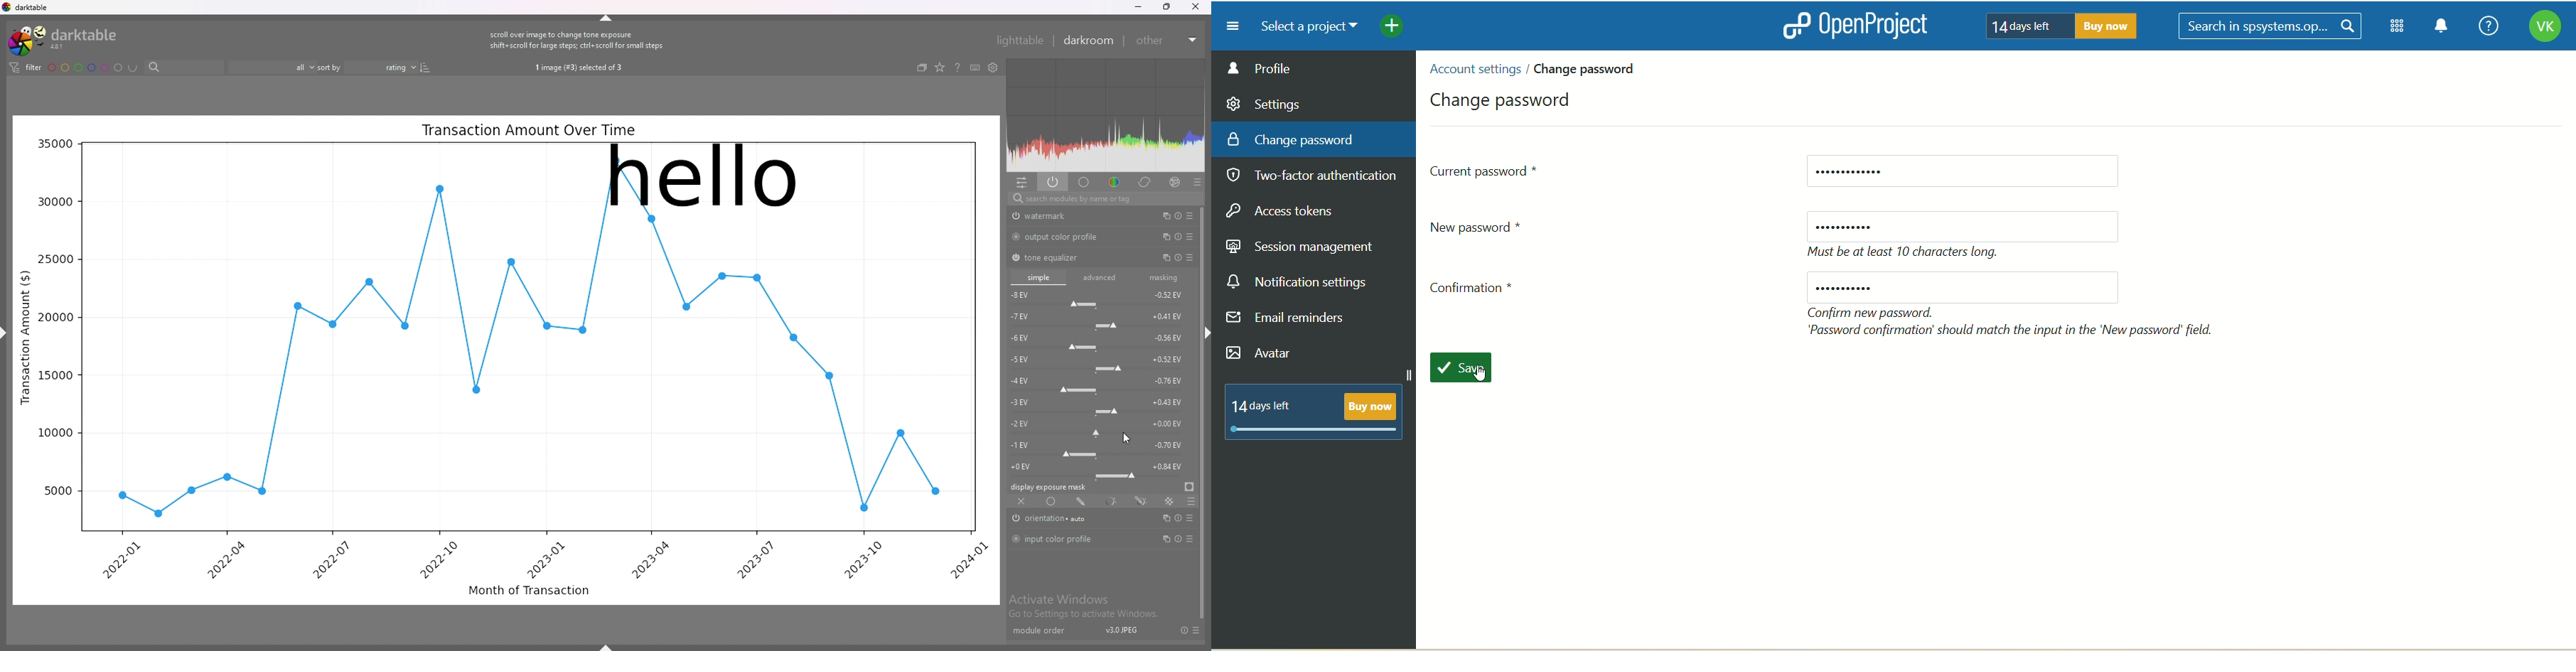  What do you see at coordinates (1066, 238) in the screenshot?
I see `output color profile` at bounding box center [1066, 238].